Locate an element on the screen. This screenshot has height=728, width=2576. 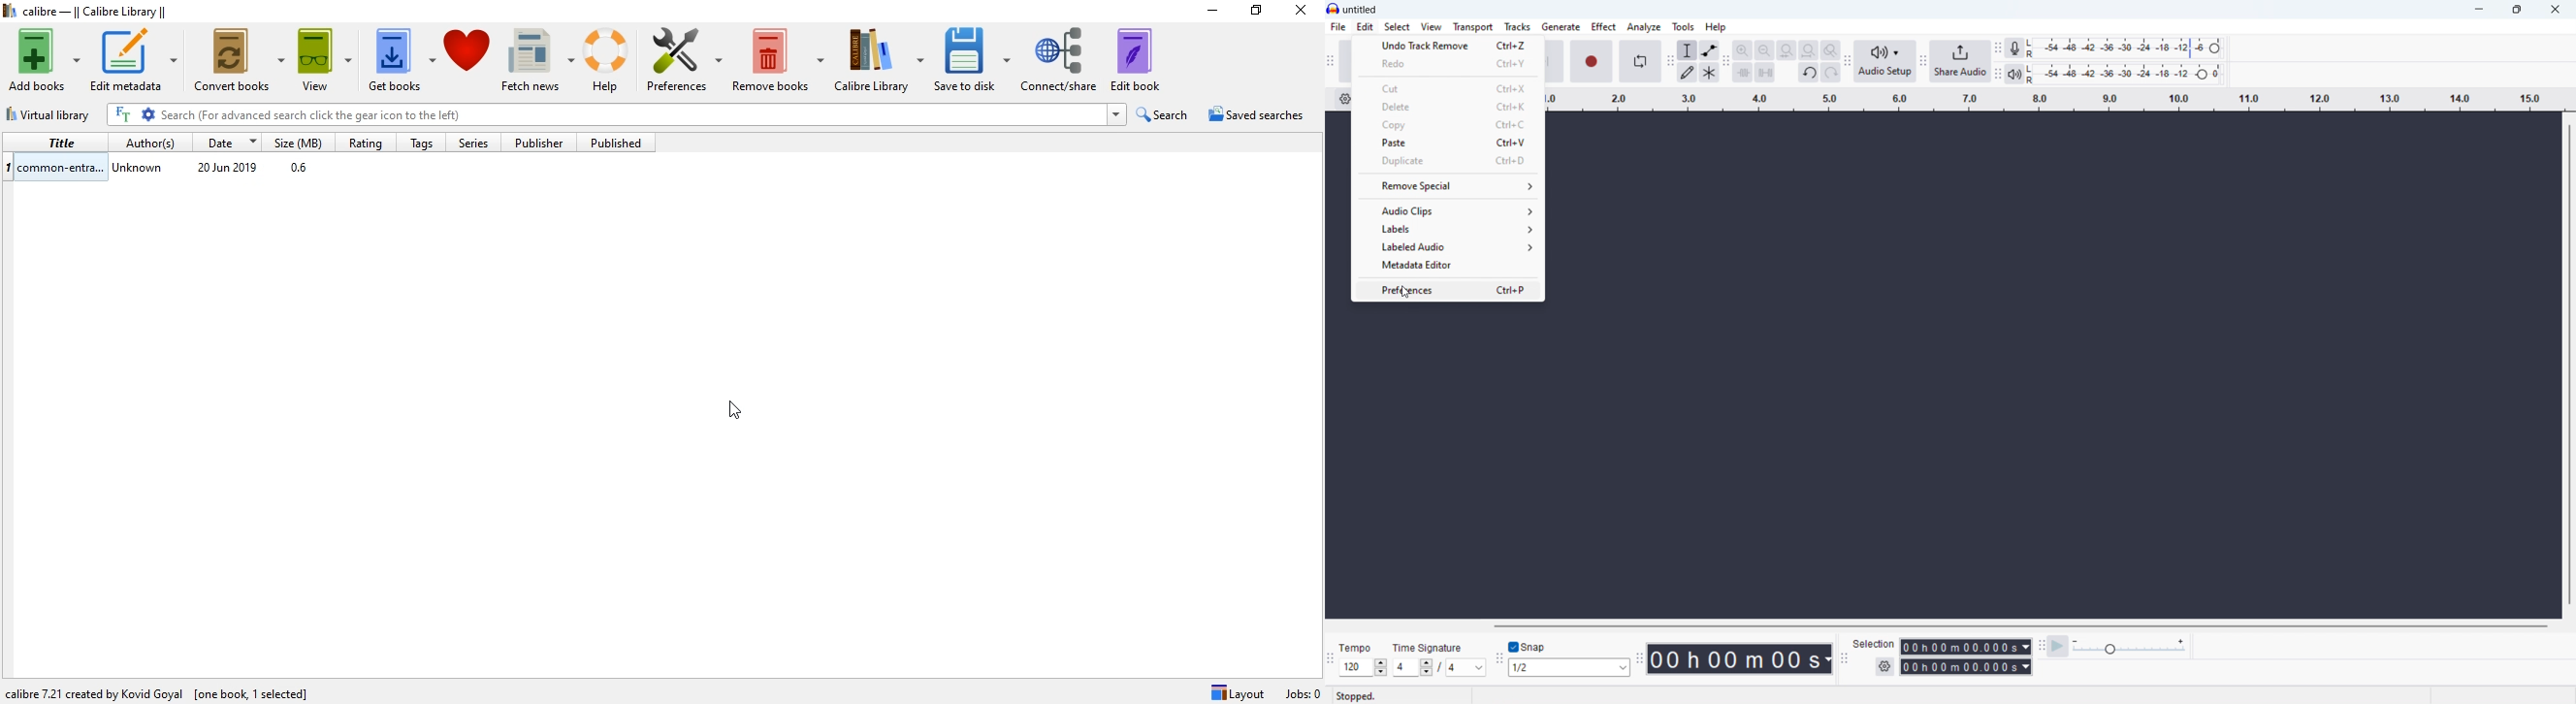
cut is located at coordinates (1449, 88).